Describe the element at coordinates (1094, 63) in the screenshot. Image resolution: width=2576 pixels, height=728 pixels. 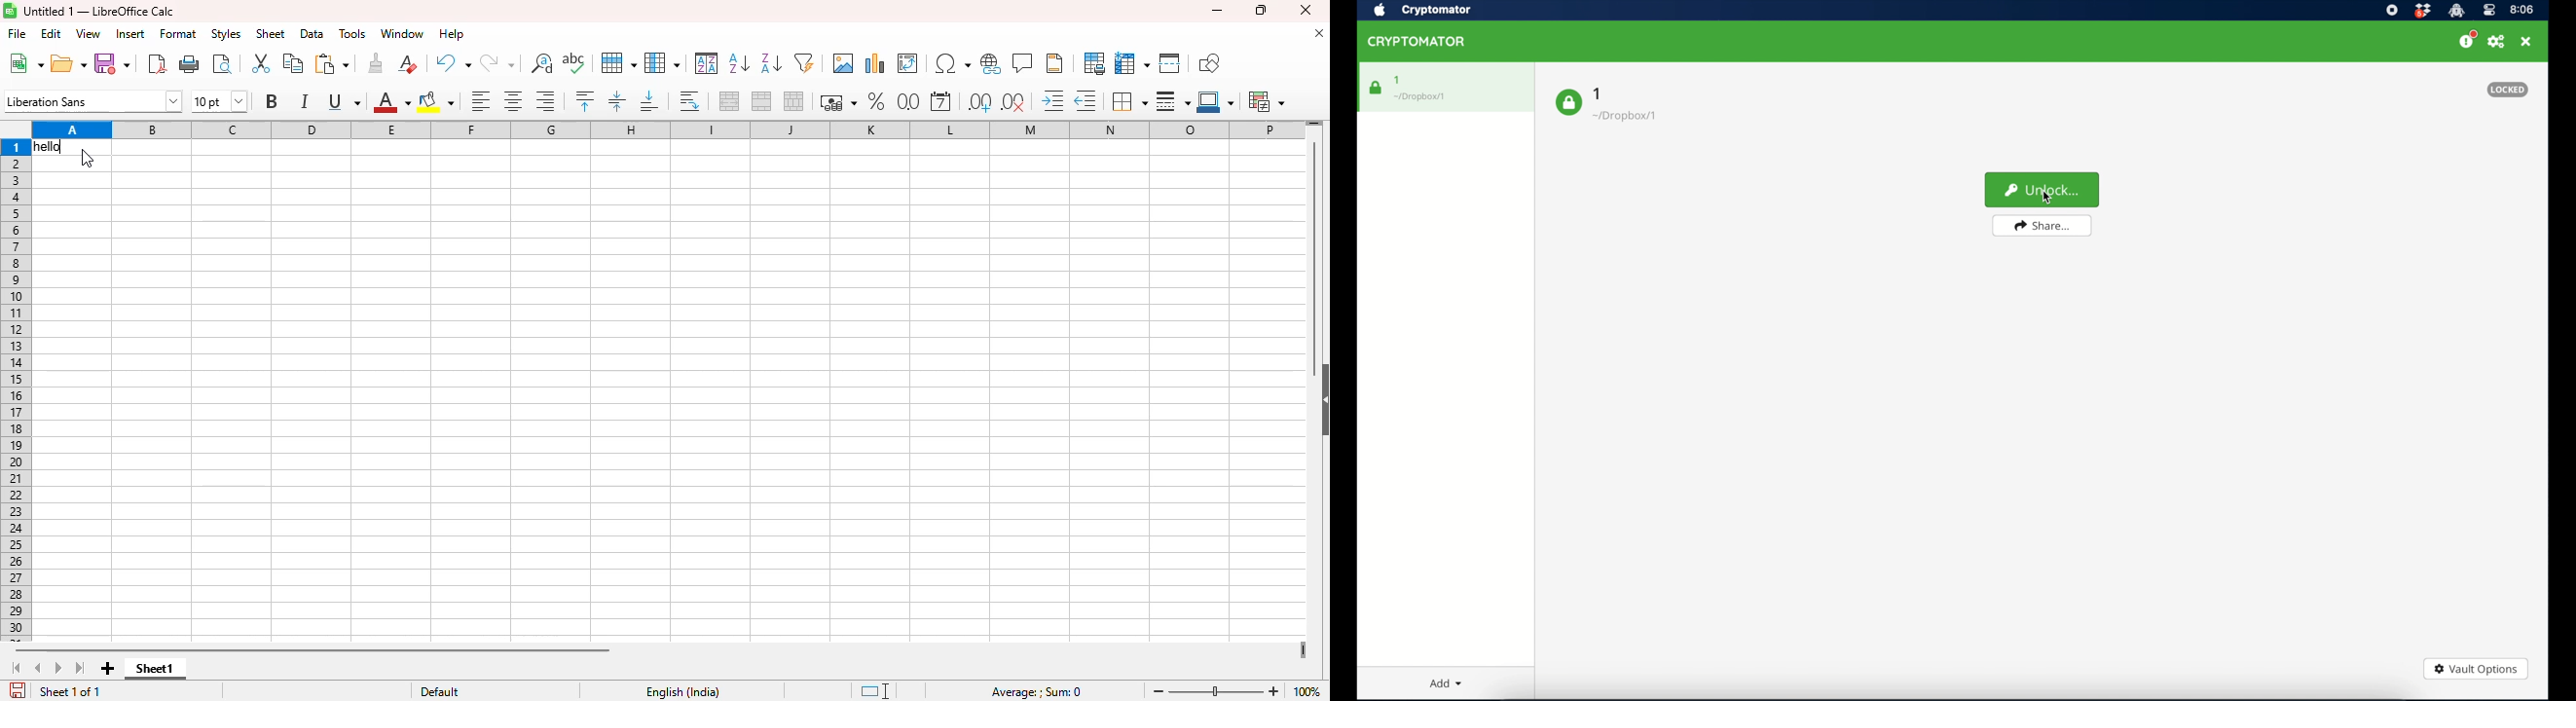
I see `define print area` at that location.